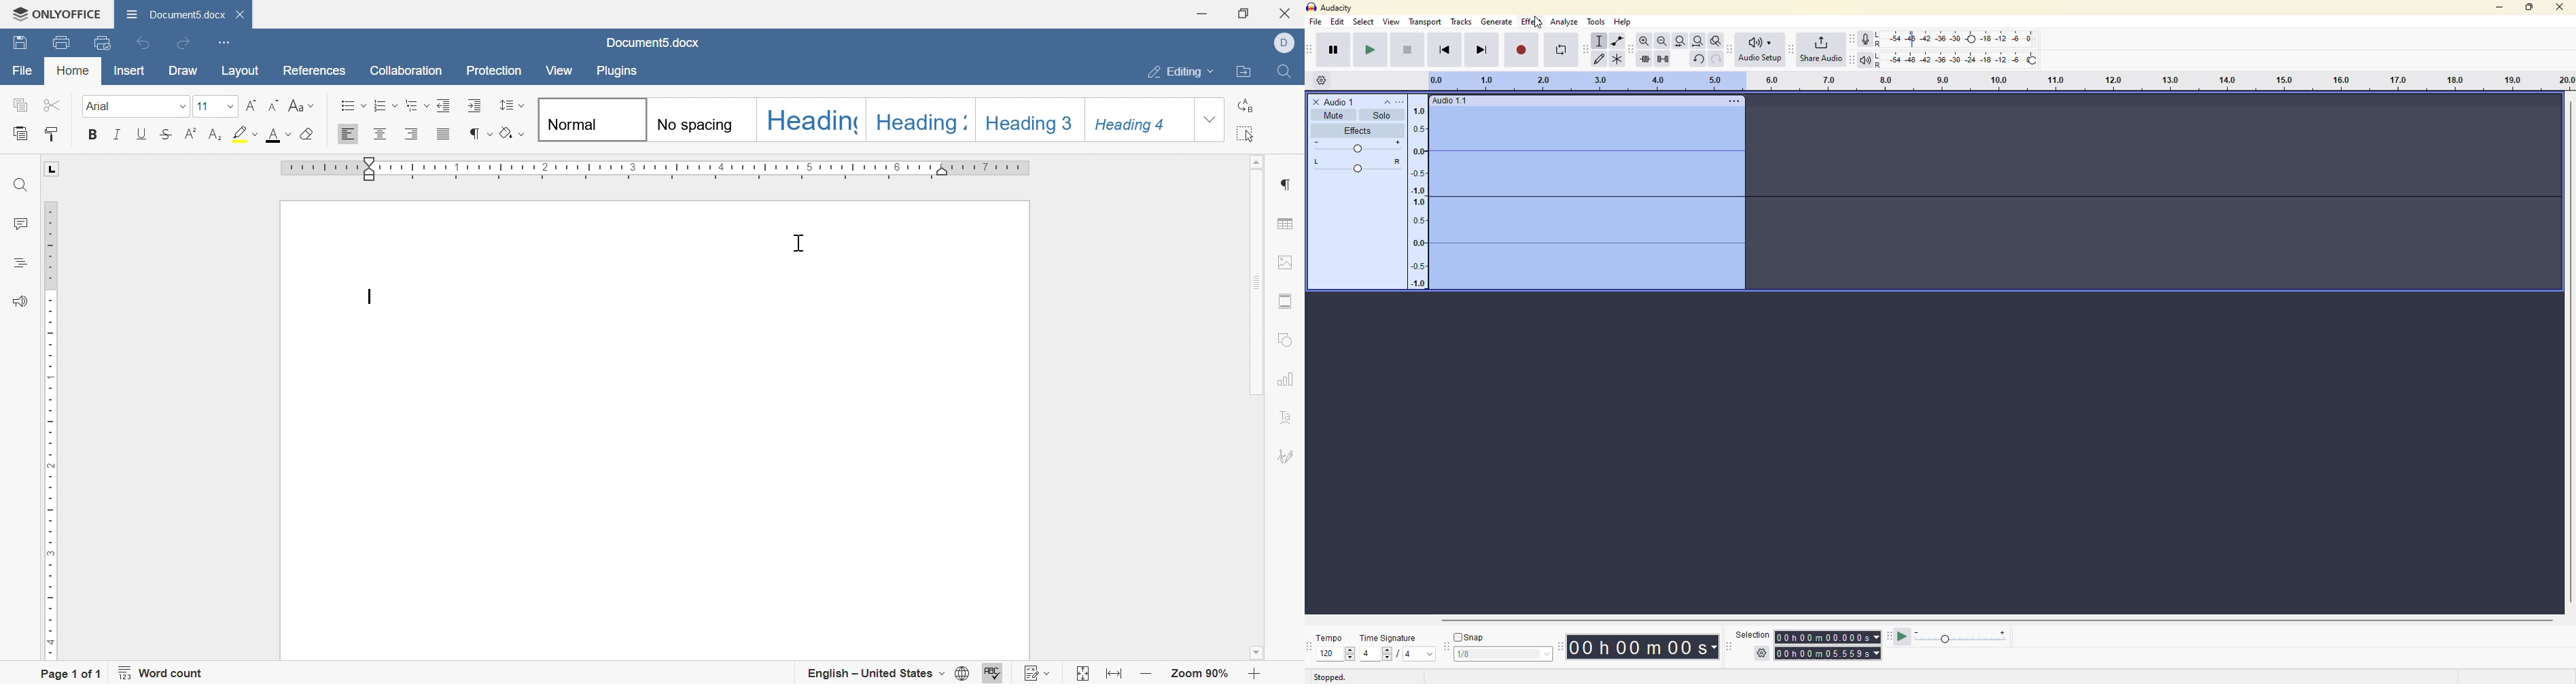 The width and height of the screenshot is (2576, 700). I want to click on audio, so click(1569, 196).